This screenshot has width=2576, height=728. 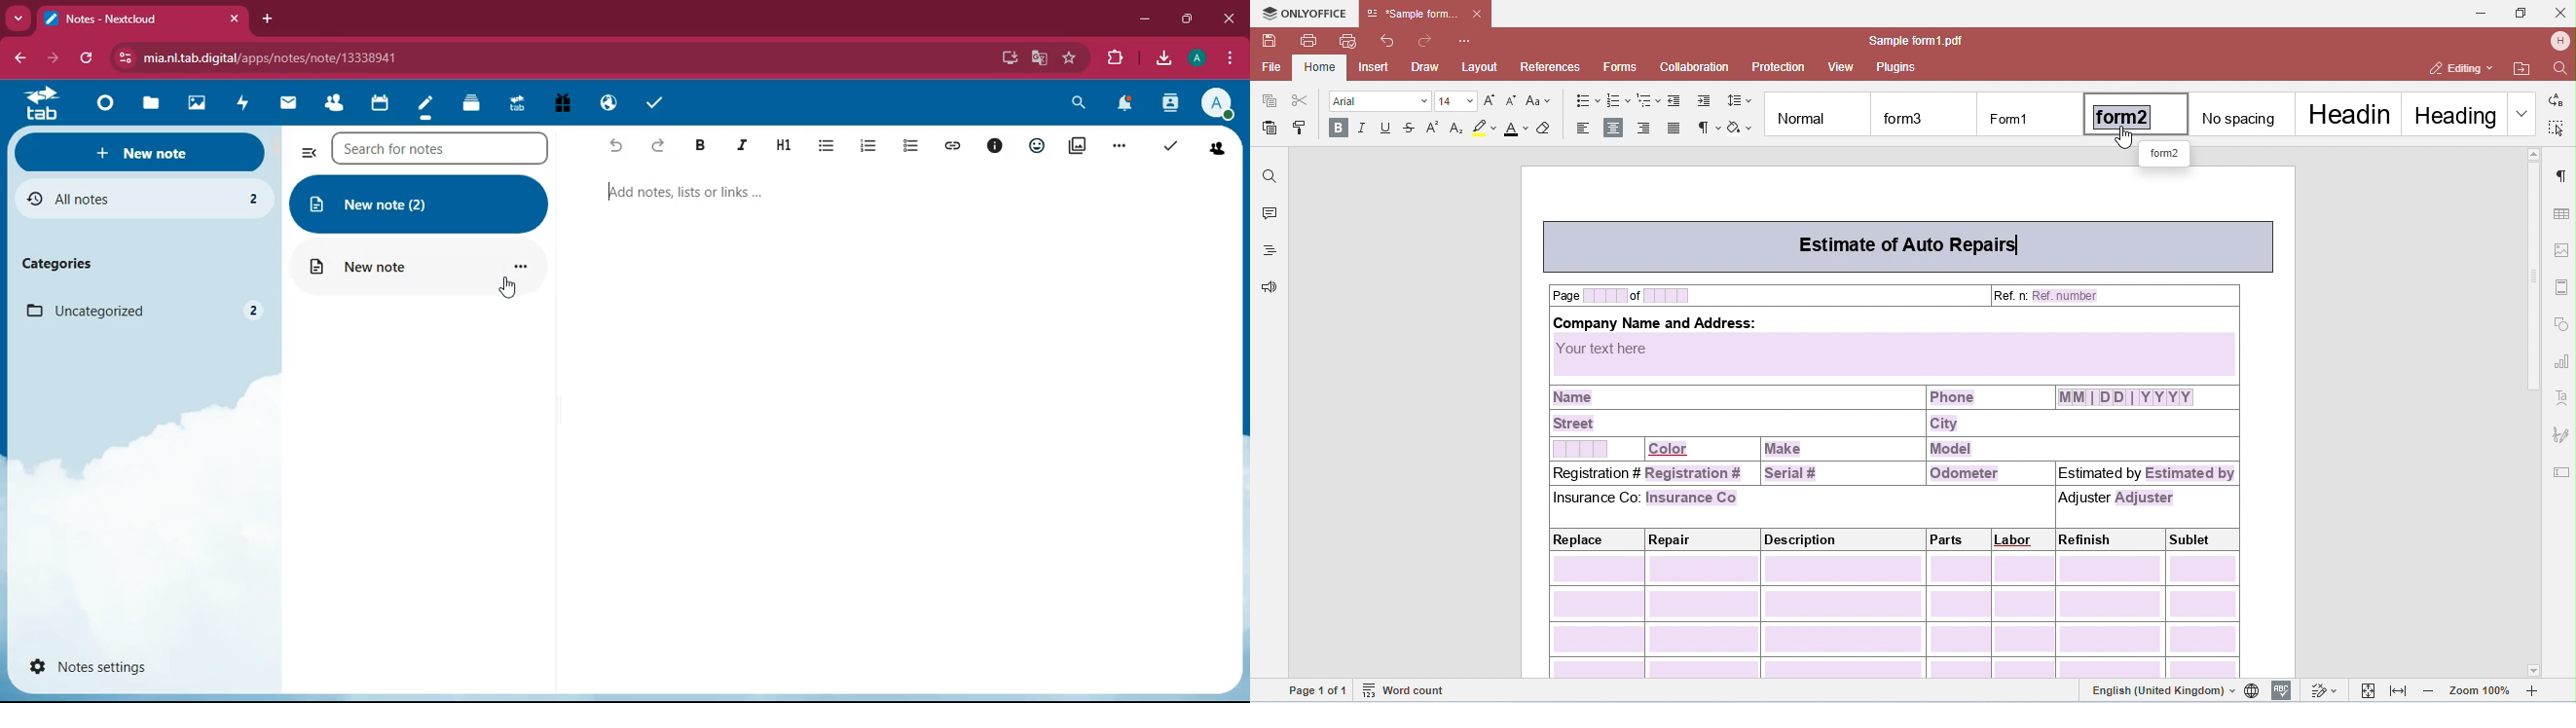 What do you see at coordinates (152, 103) in the screenshot?
I see `files` at bounding box center [152, 103].